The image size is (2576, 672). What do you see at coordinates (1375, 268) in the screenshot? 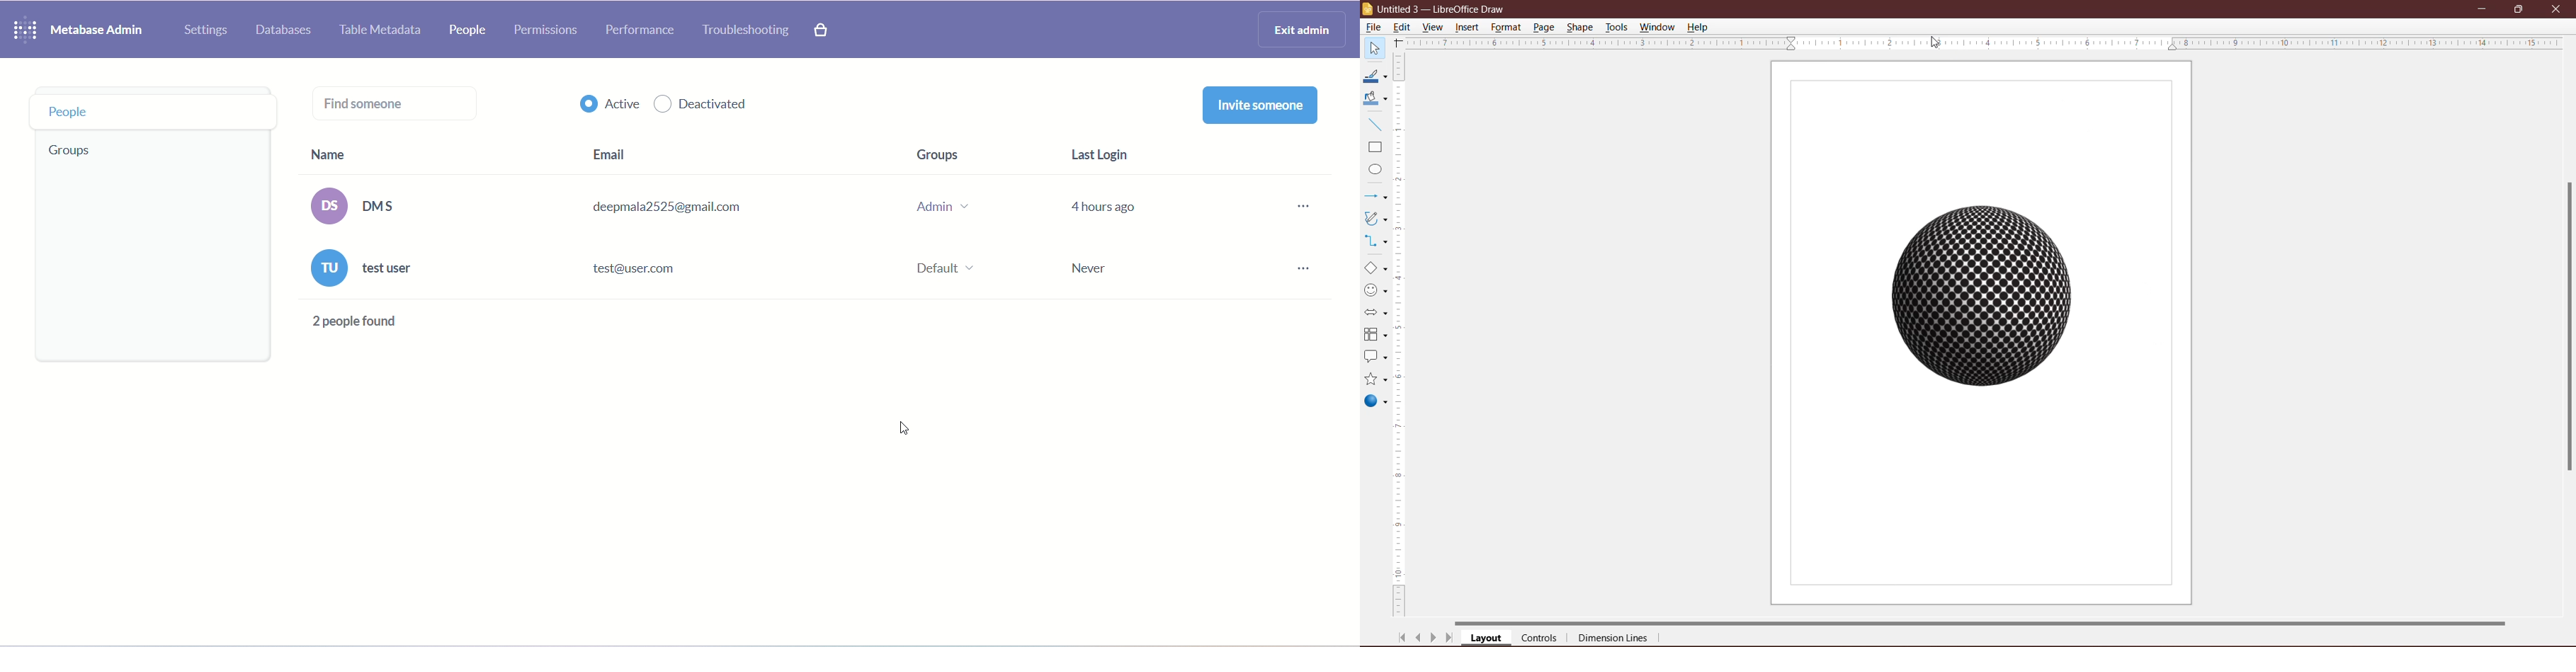
I see `Basic Shapes` at bounding box center [1375, 268].